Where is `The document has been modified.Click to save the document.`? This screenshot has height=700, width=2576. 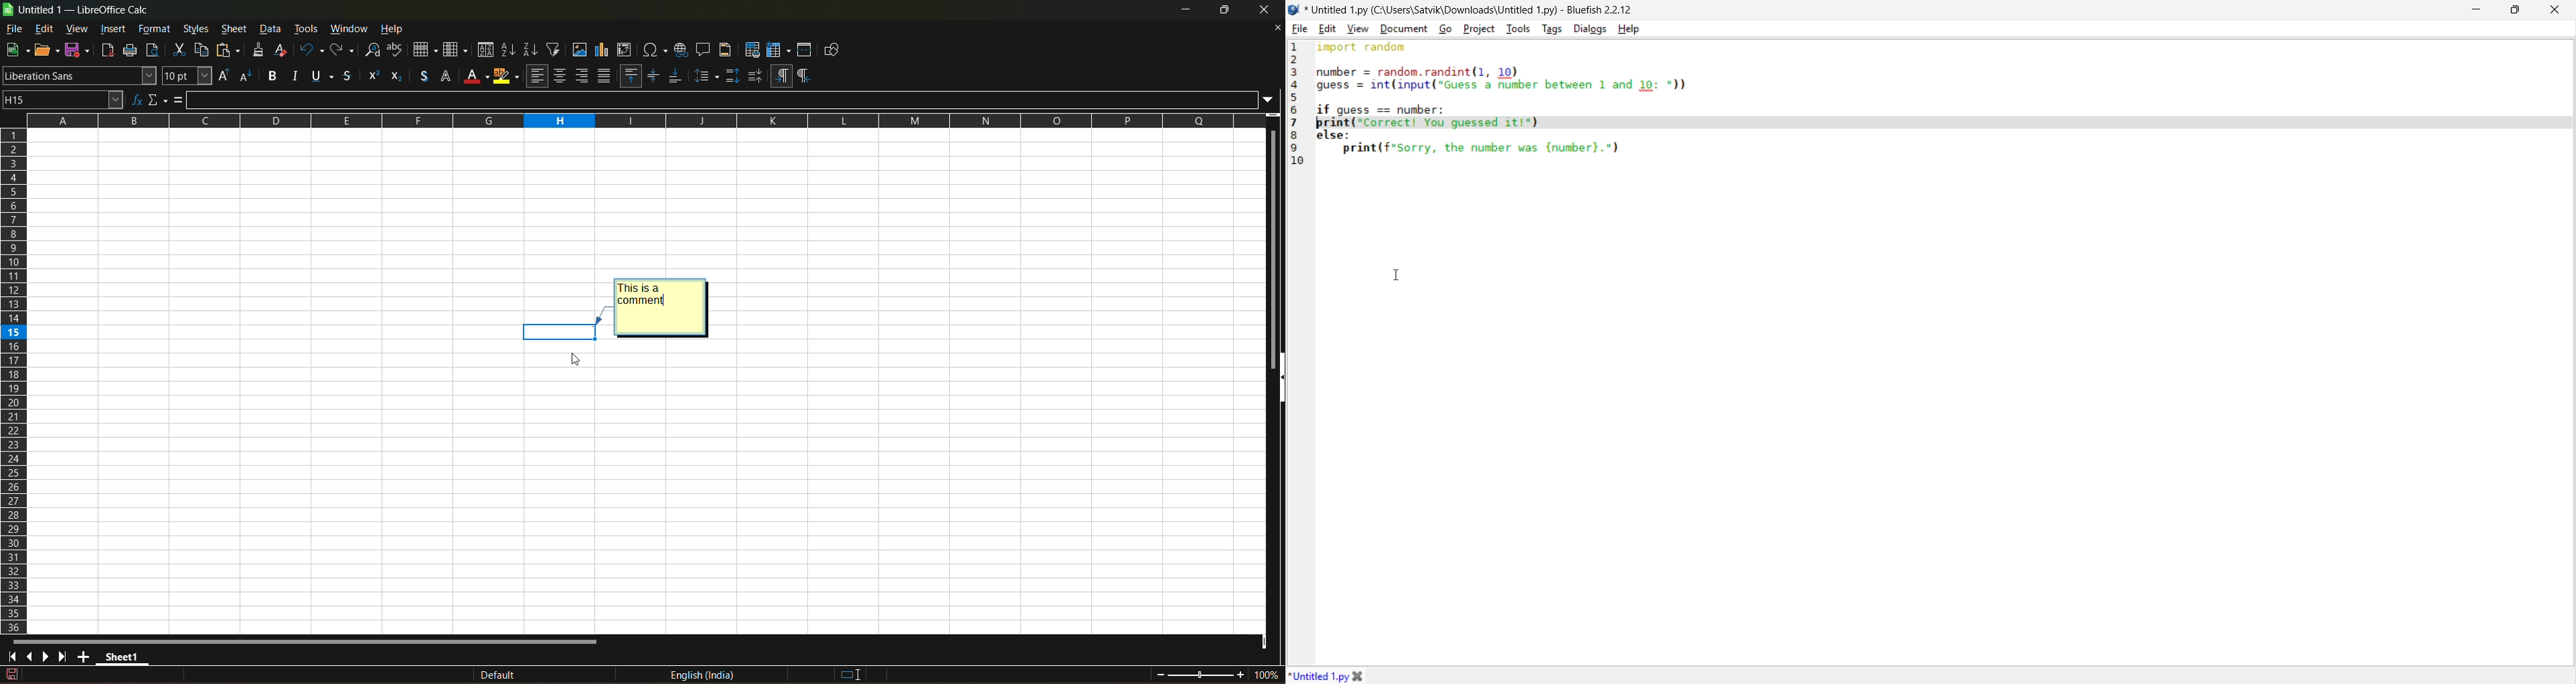 The document has been modified.Click to save the document. is located at coordinates (204, 675).